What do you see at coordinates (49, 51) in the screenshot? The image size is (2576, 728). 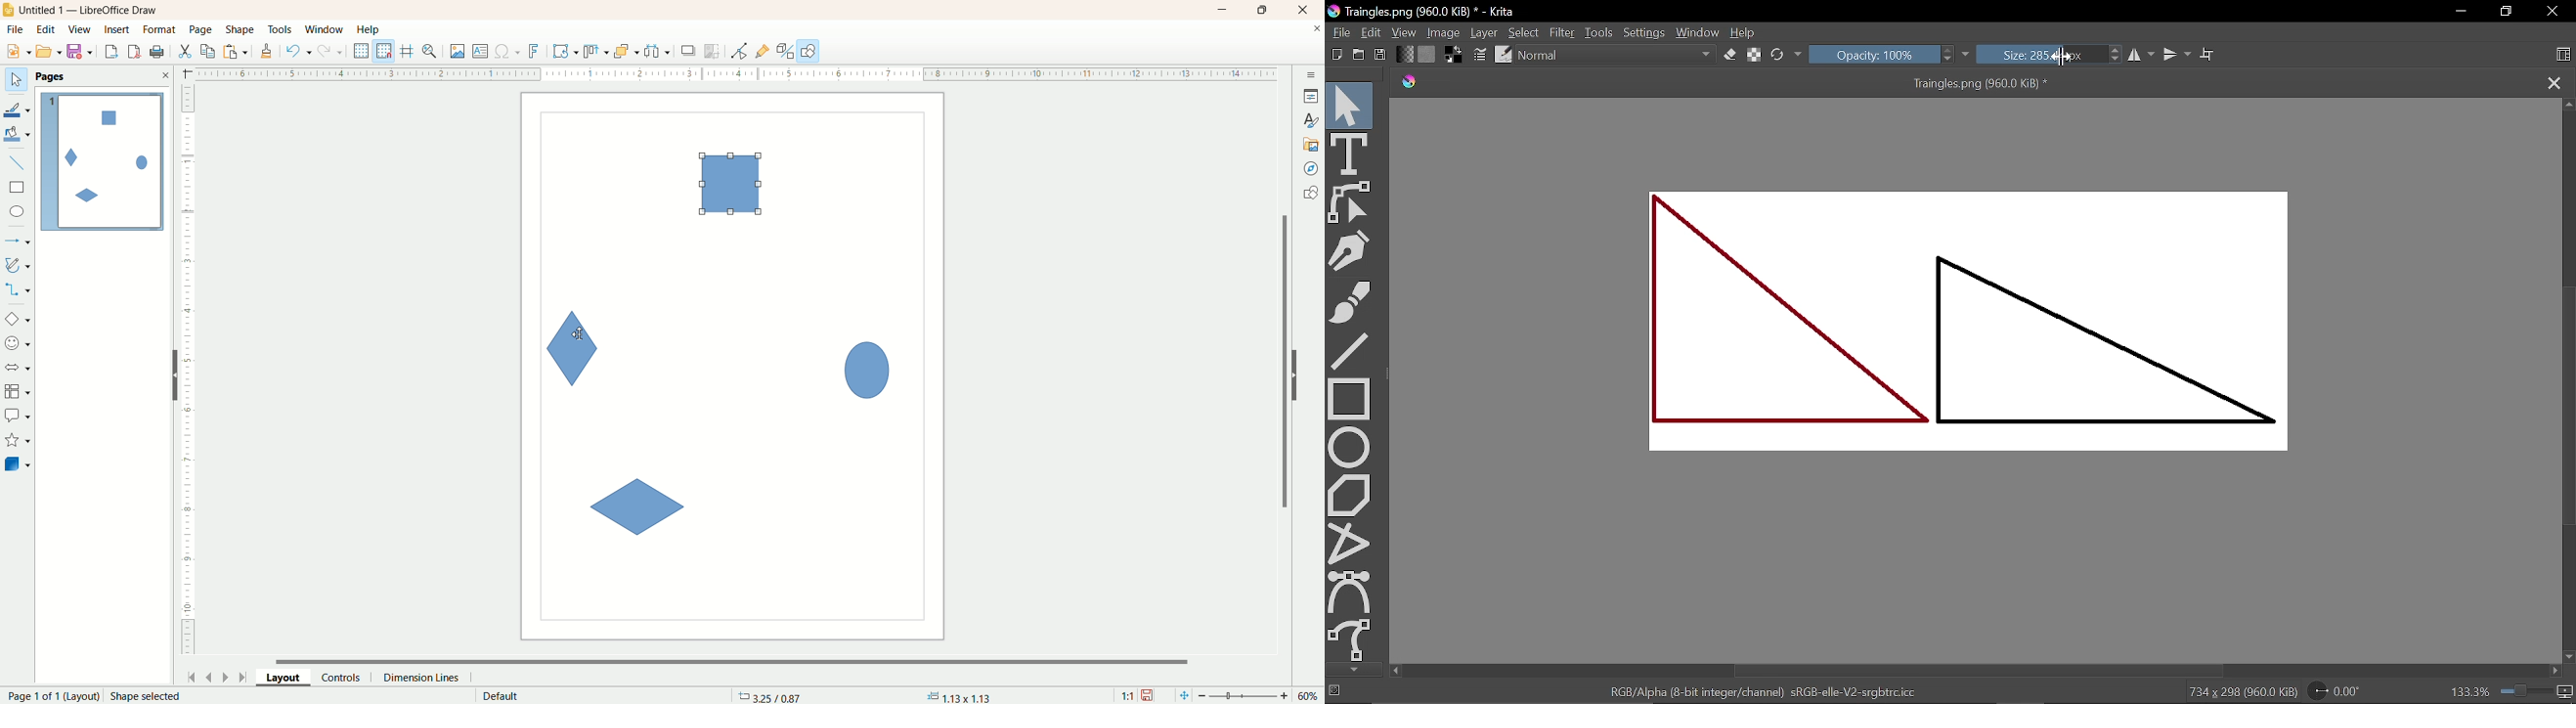 I see `open` at bounding box center [49, 51].